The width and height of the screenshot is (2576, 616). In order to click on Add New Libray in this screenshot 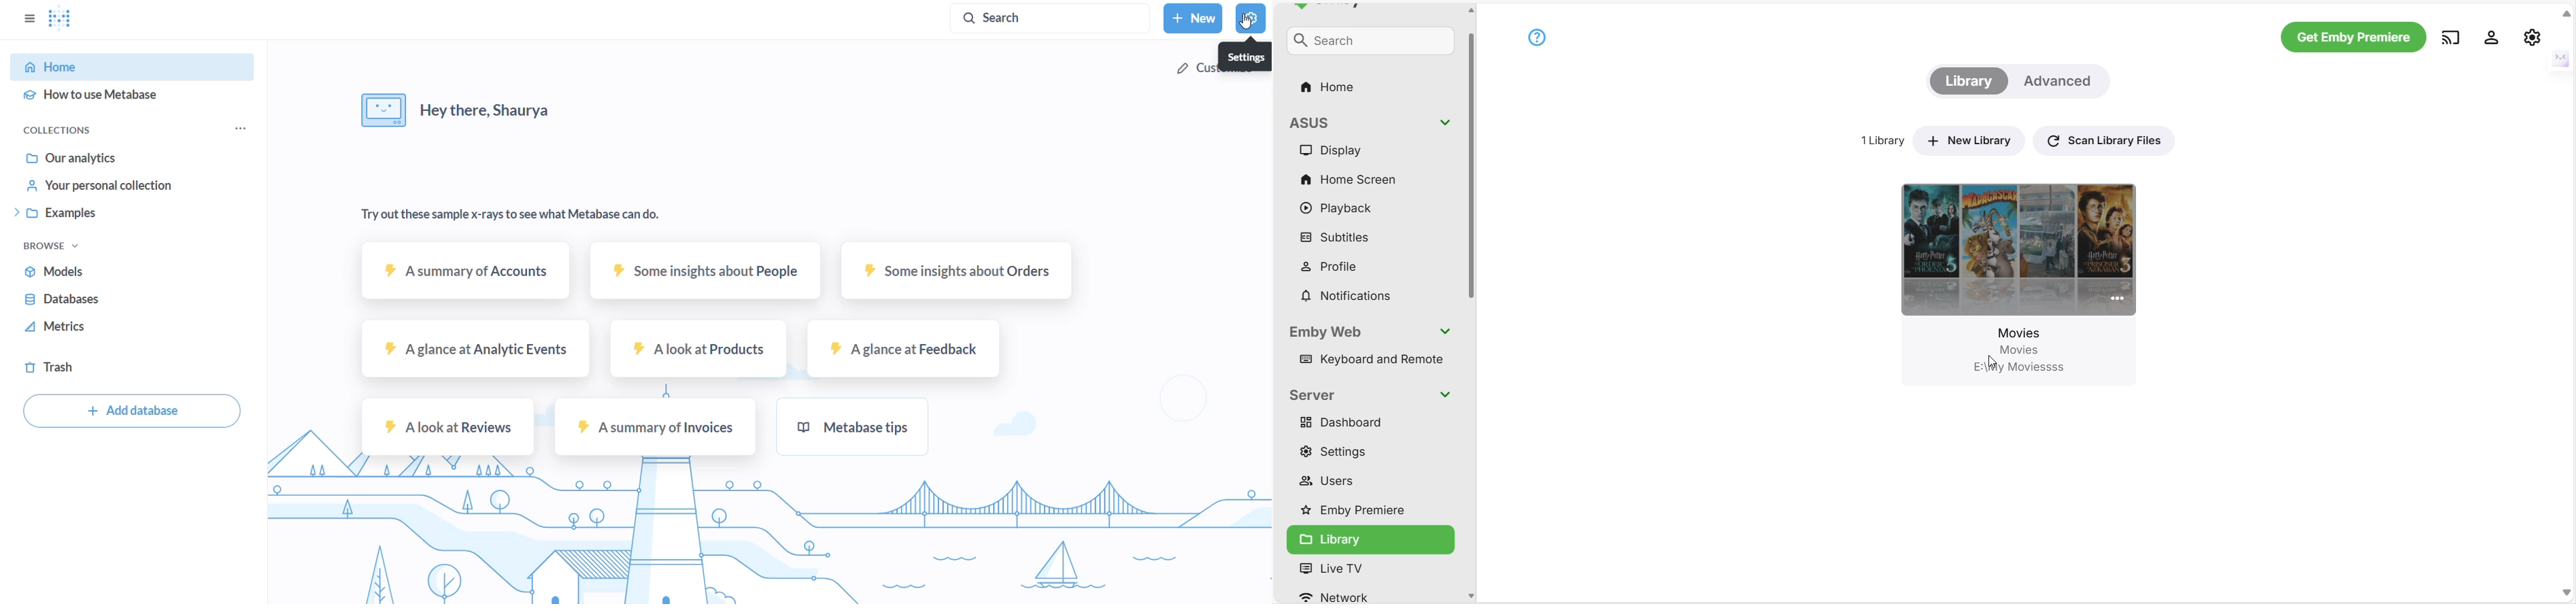, I will do `click(1973, 139)`.